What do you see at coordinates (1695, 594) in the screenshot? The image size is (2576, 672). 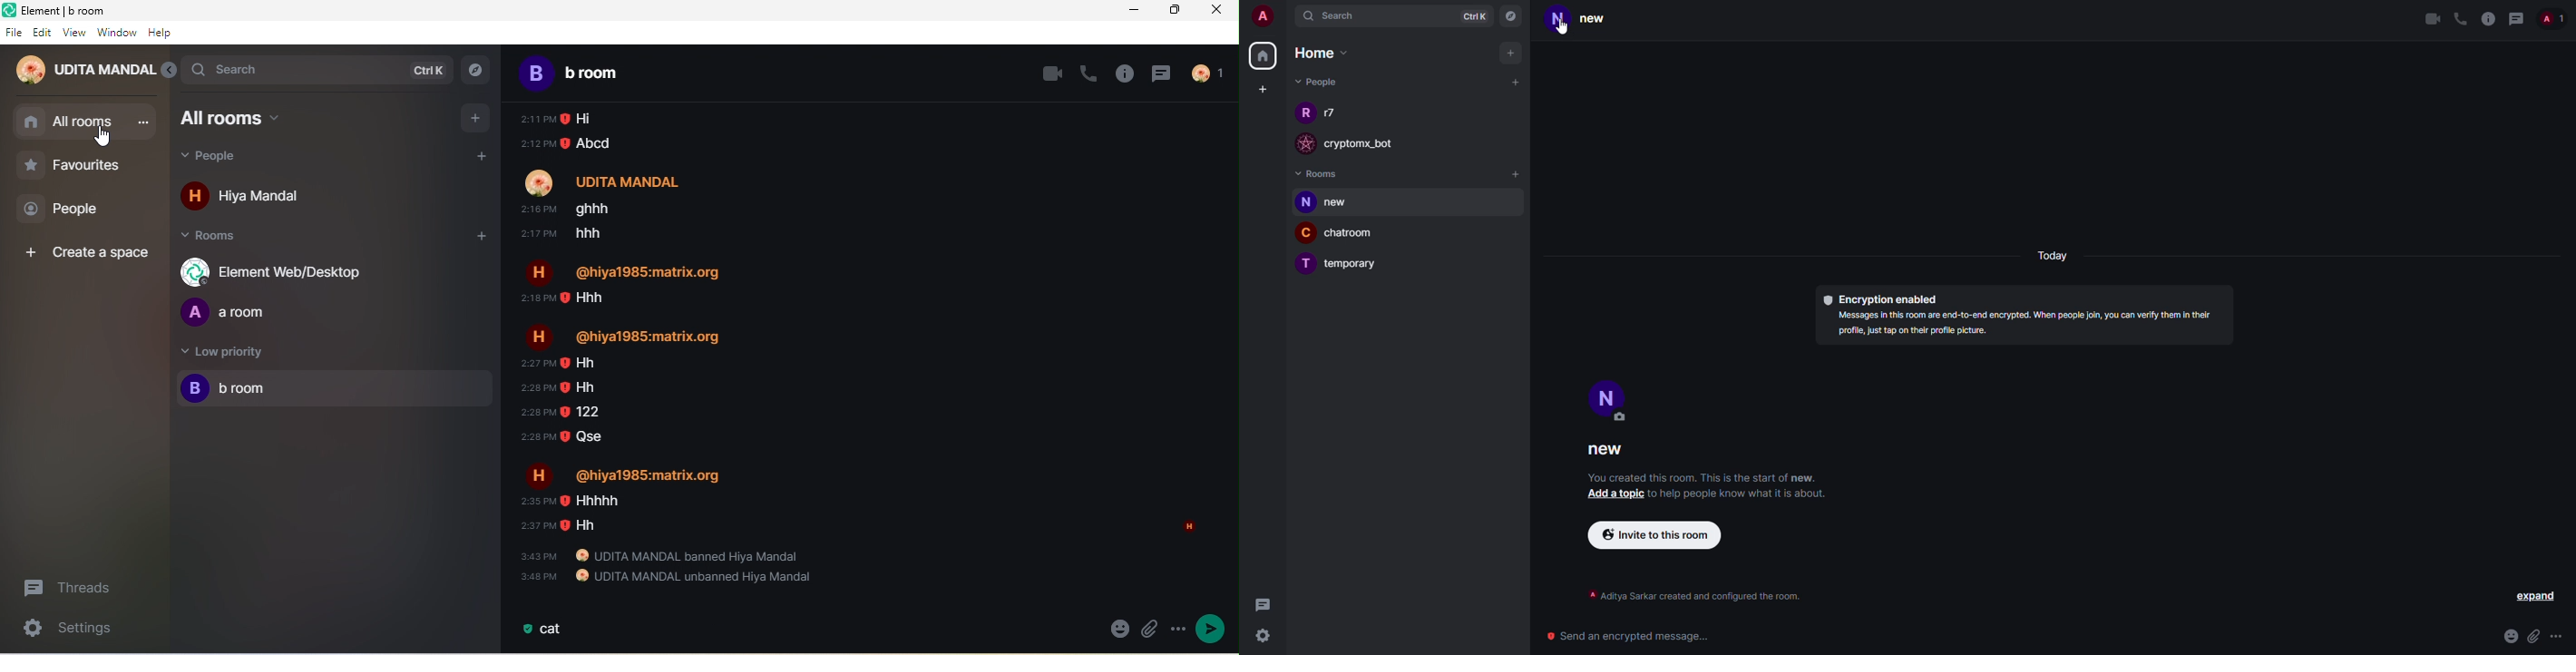 I see `info` at bounding box center [1695, 594].